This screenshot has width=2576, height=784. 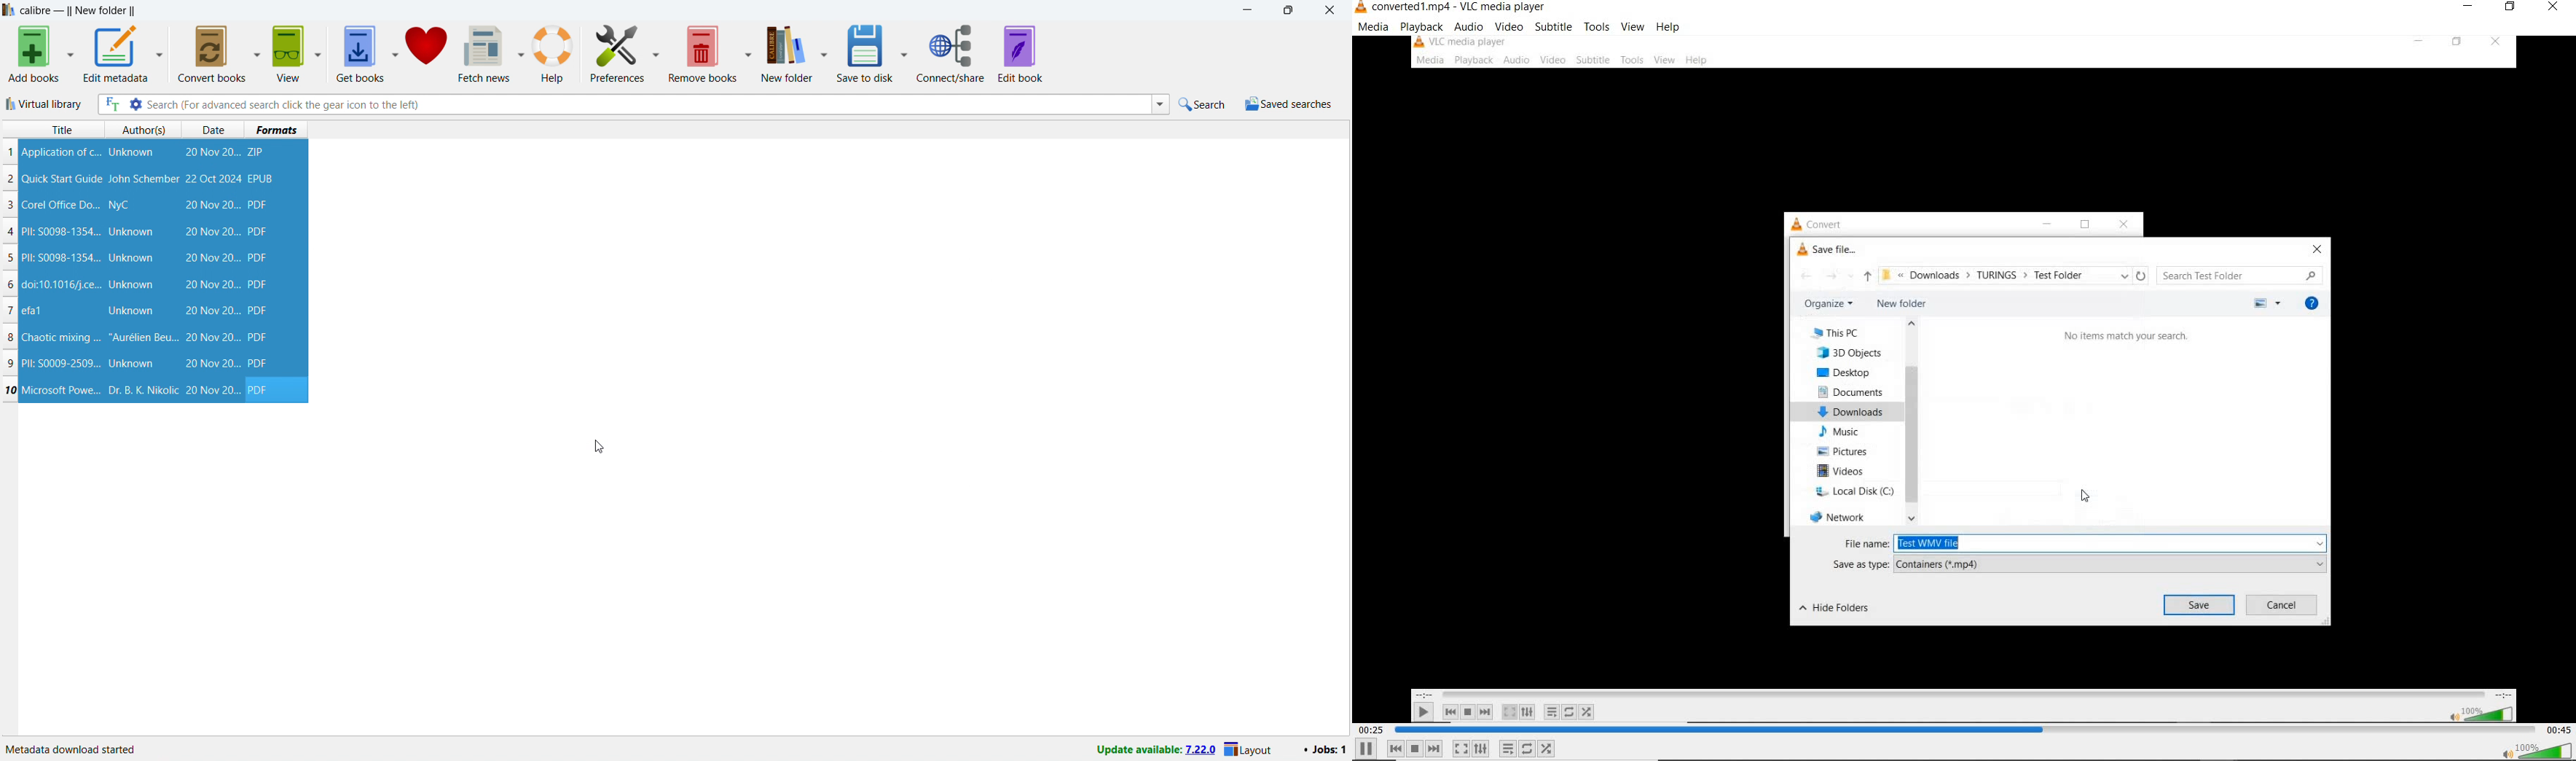 I want to click on virtual library, so click(x=44, y=104).